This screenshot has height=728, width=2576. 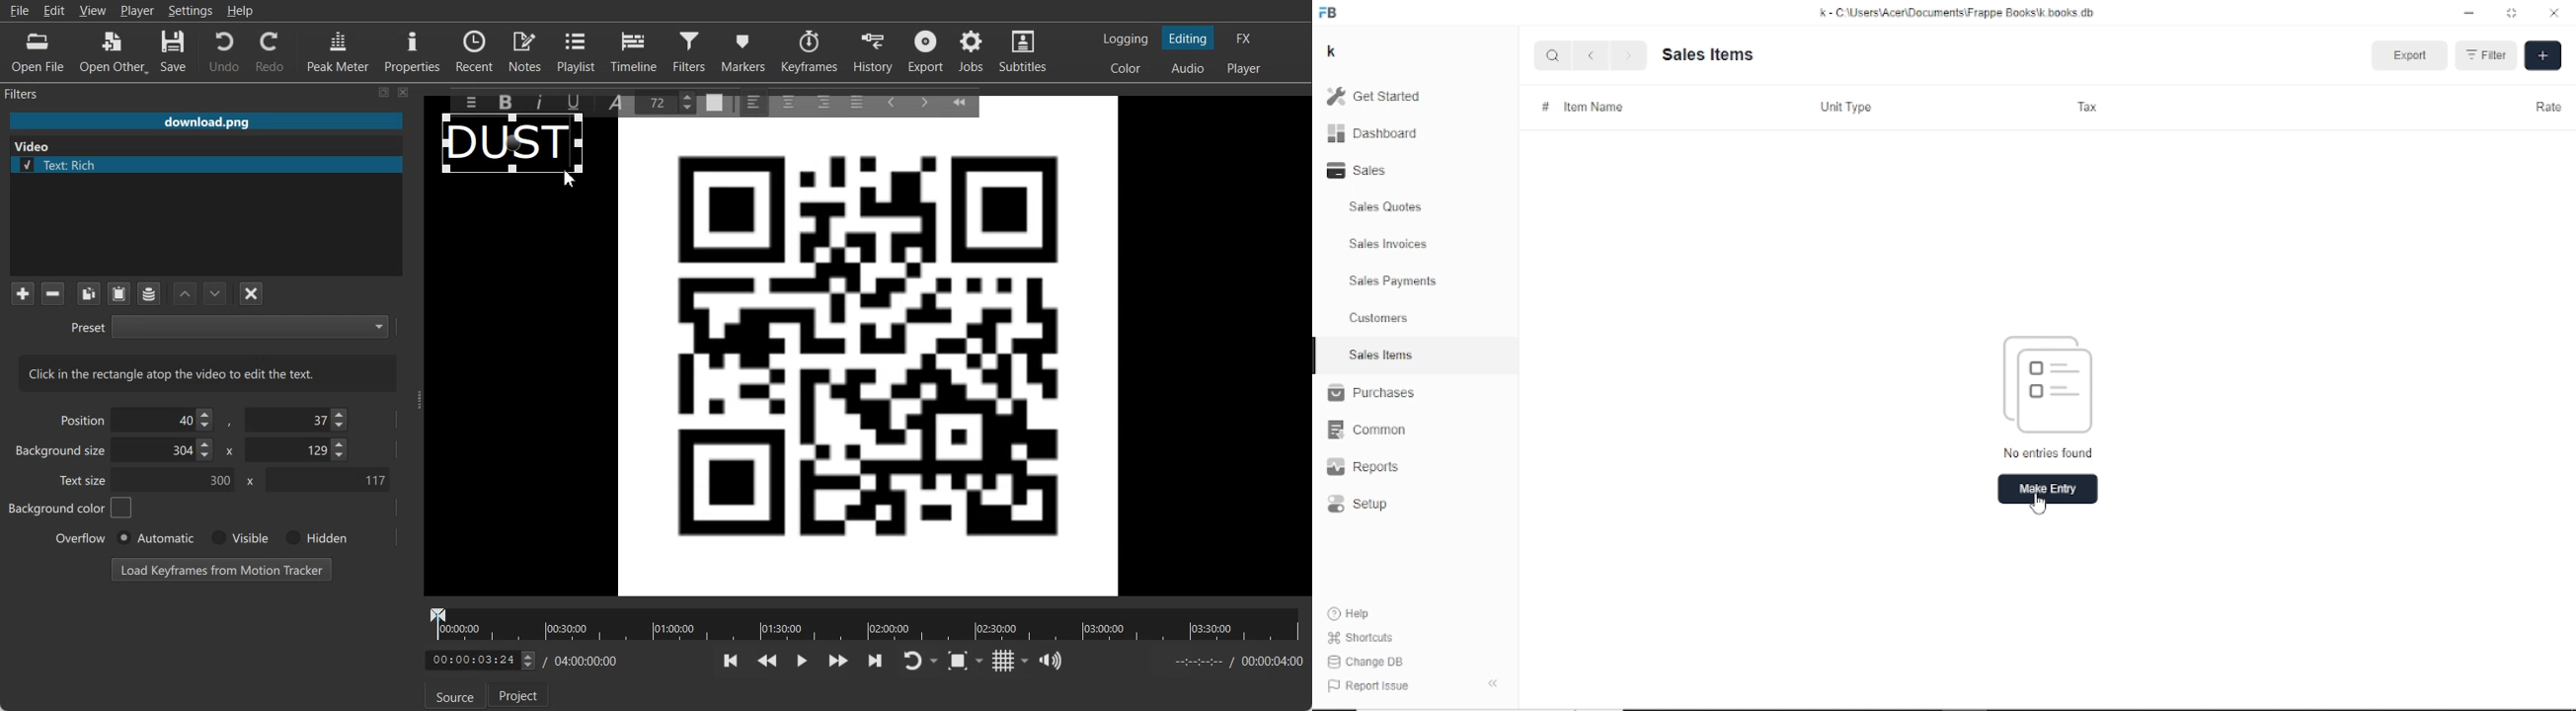 I want to click on K -C\Users\Acer\Documents\ Frappe Books\k books db, so click(x=1961, y=13).